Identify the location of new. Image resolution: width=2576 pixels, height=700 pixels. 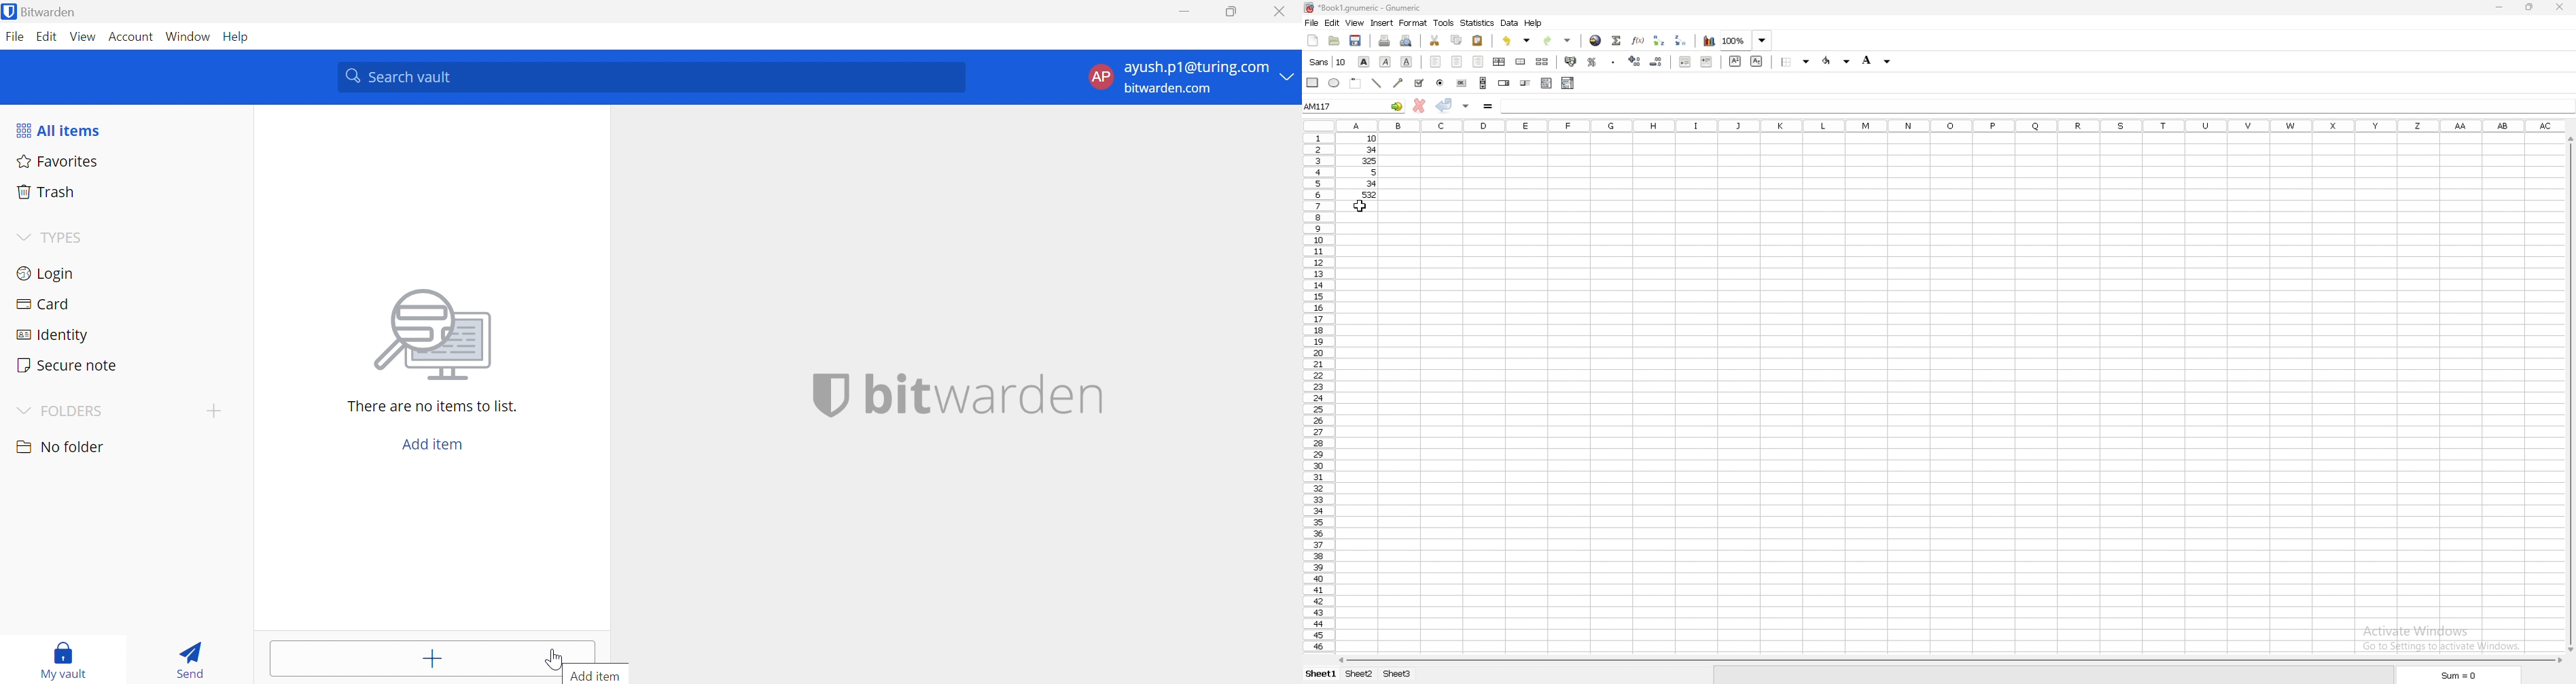
(1314, 40).